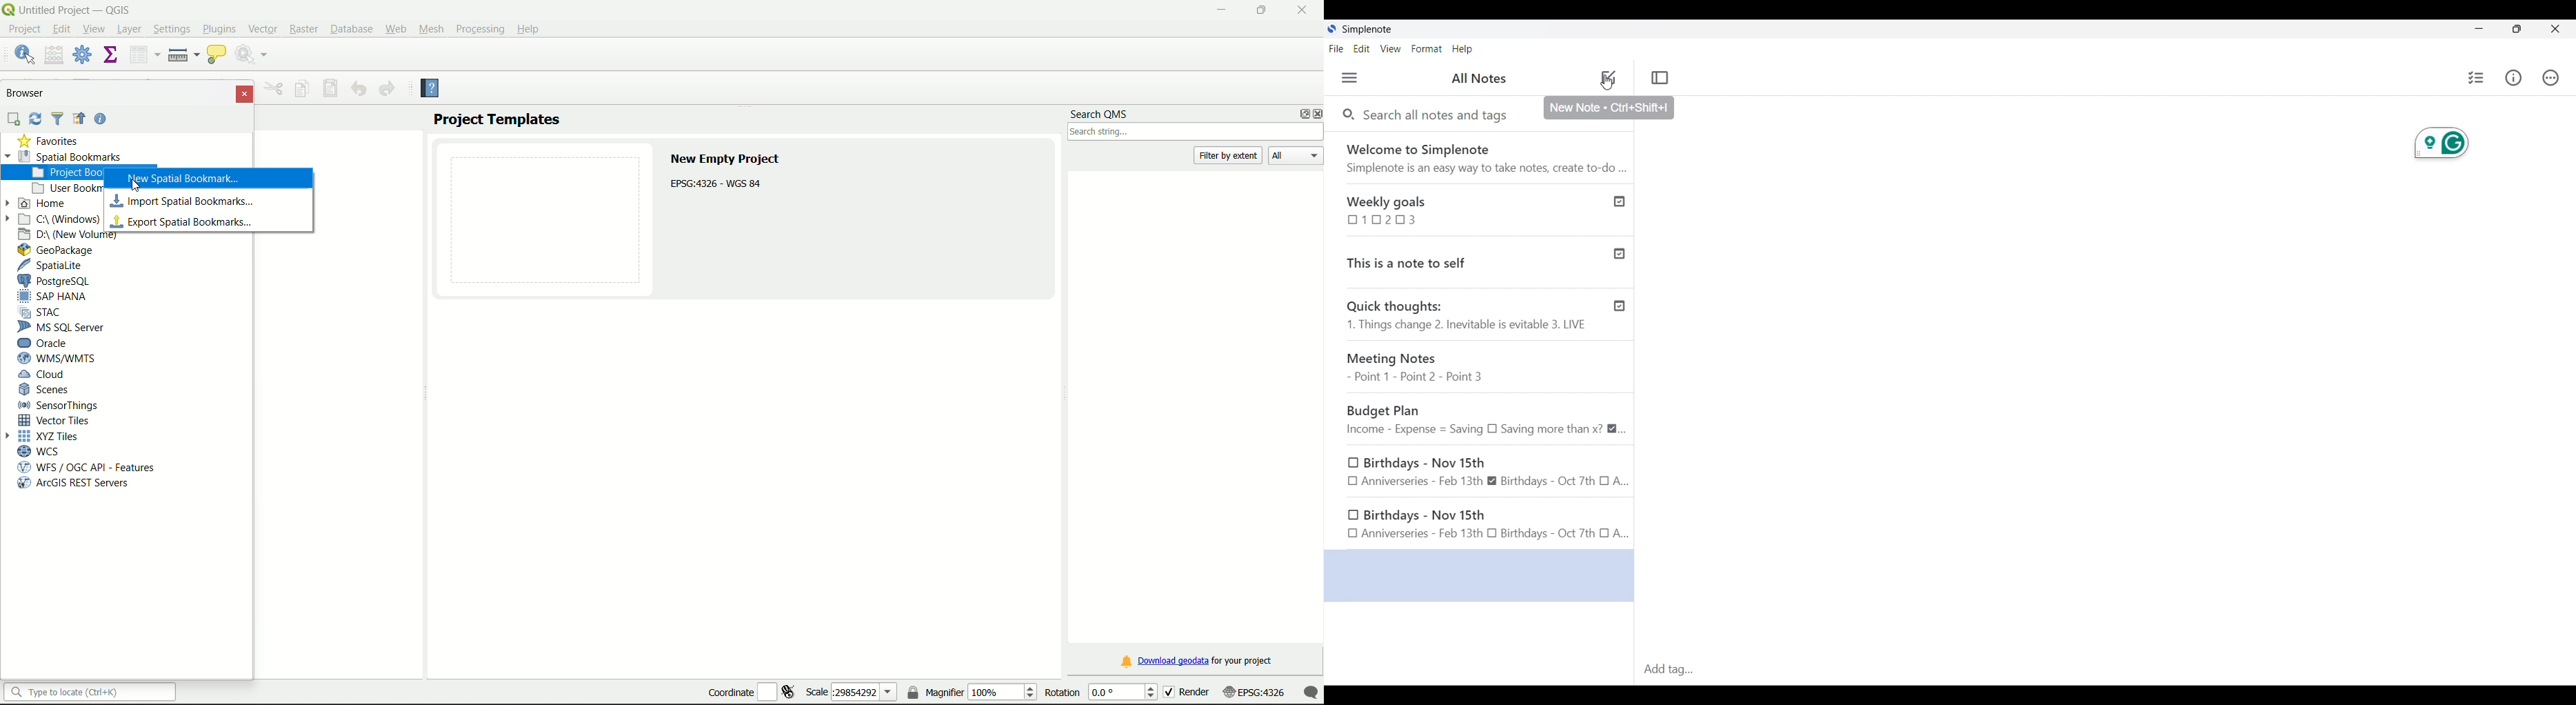  Describe the element at coordinates (61, 359) in the screenshot. I see `WMS/WTMS` at that location.